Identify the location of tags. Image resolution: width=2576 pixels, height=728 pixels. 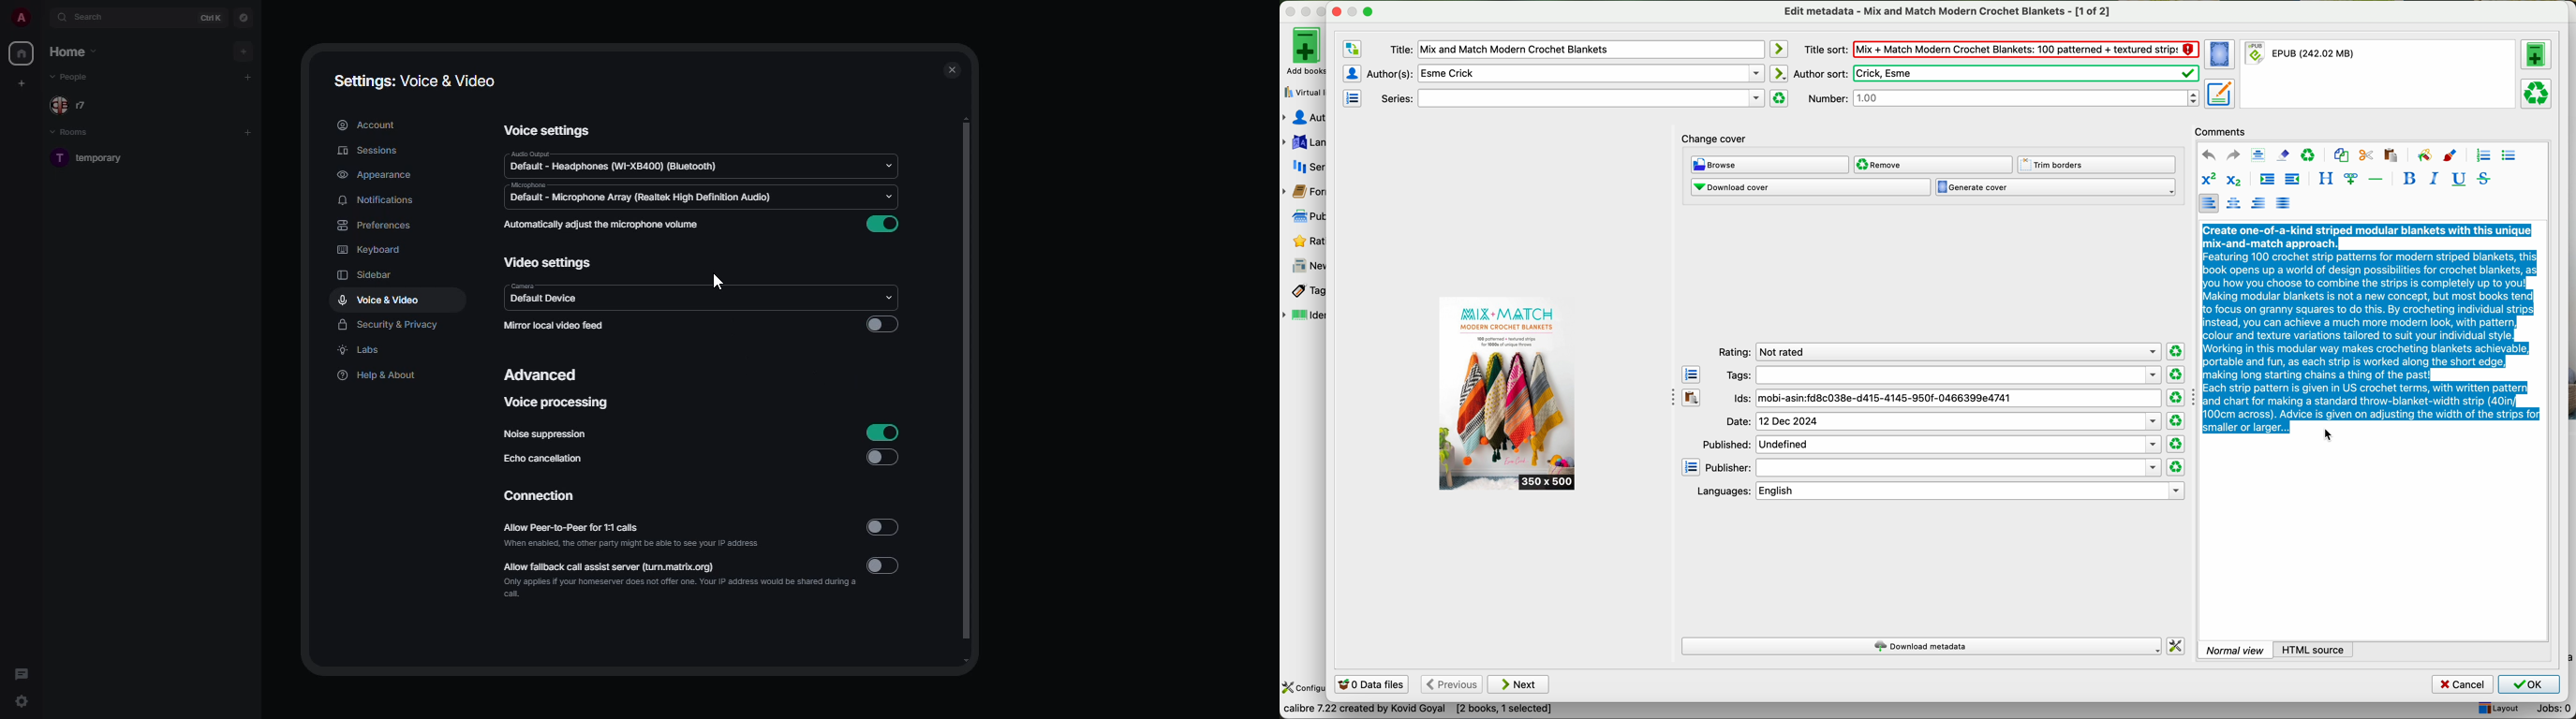
(1943, 375).